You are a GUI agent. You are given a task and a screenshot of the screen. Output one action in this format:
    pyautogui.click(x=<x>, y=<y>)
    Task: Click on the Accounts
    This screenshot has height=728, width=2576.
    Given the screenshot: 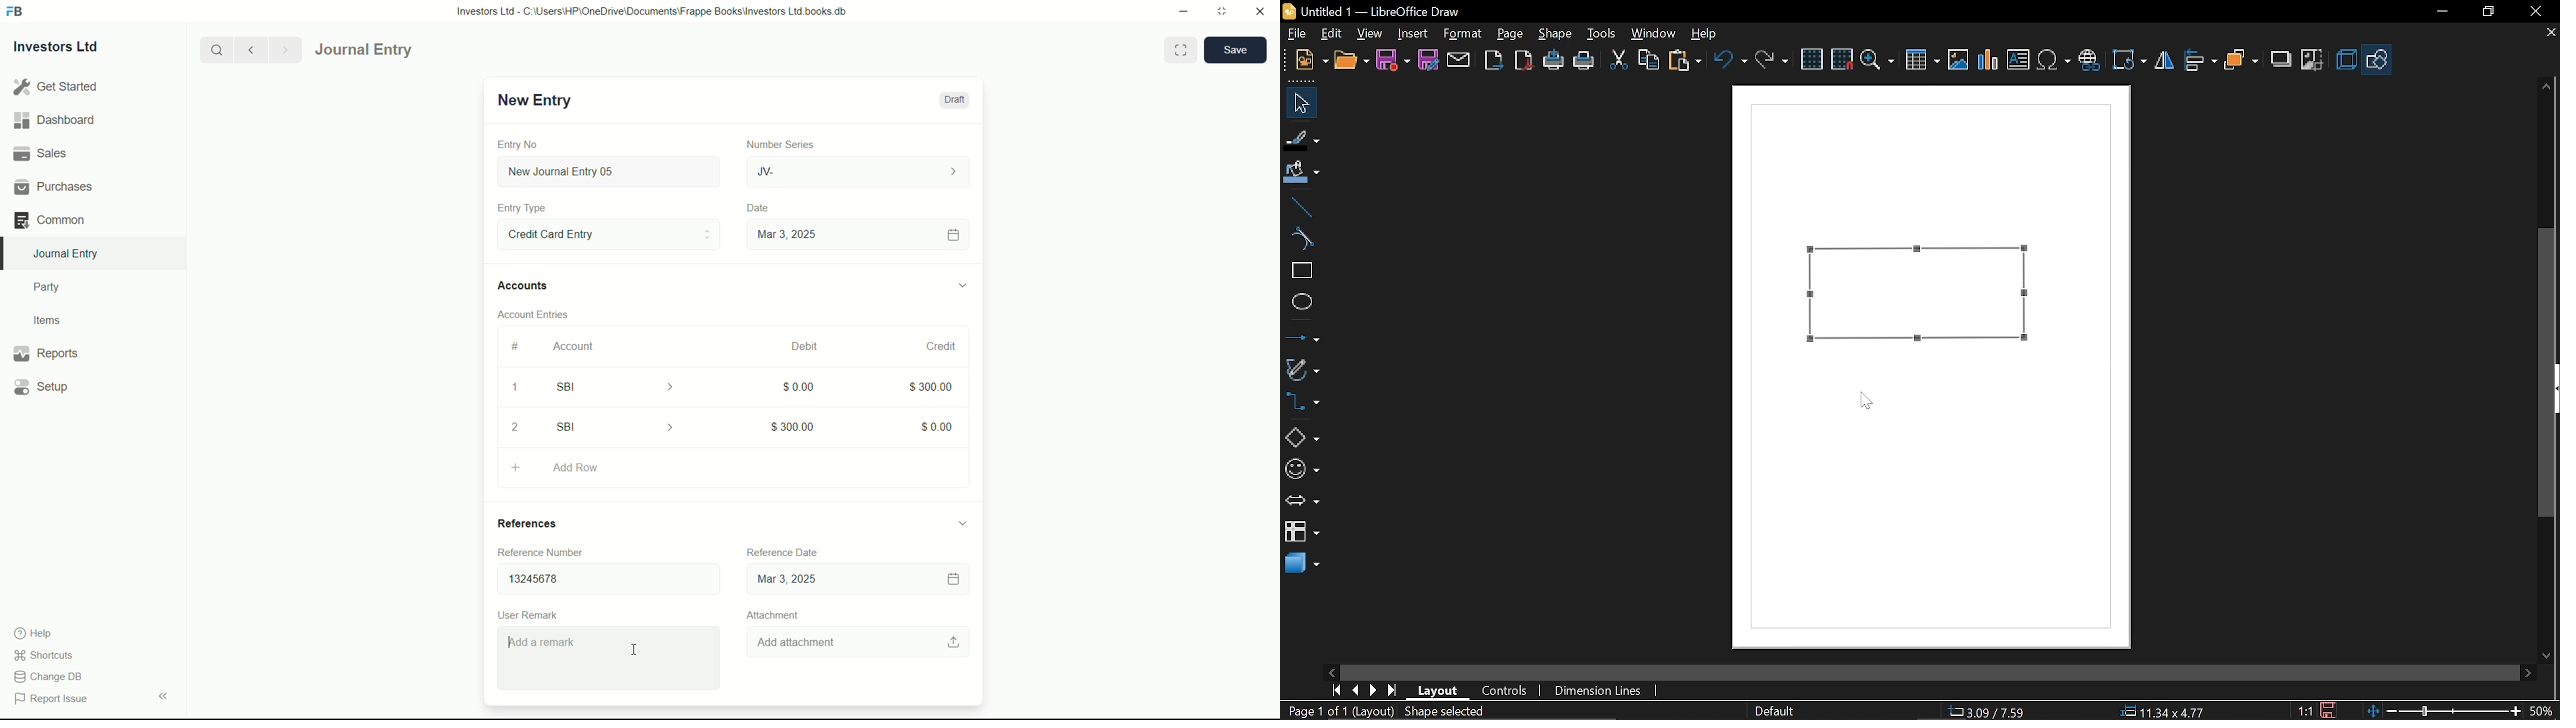 What is the action you would take?
    pyautogui.click(x=525, y=286)
    